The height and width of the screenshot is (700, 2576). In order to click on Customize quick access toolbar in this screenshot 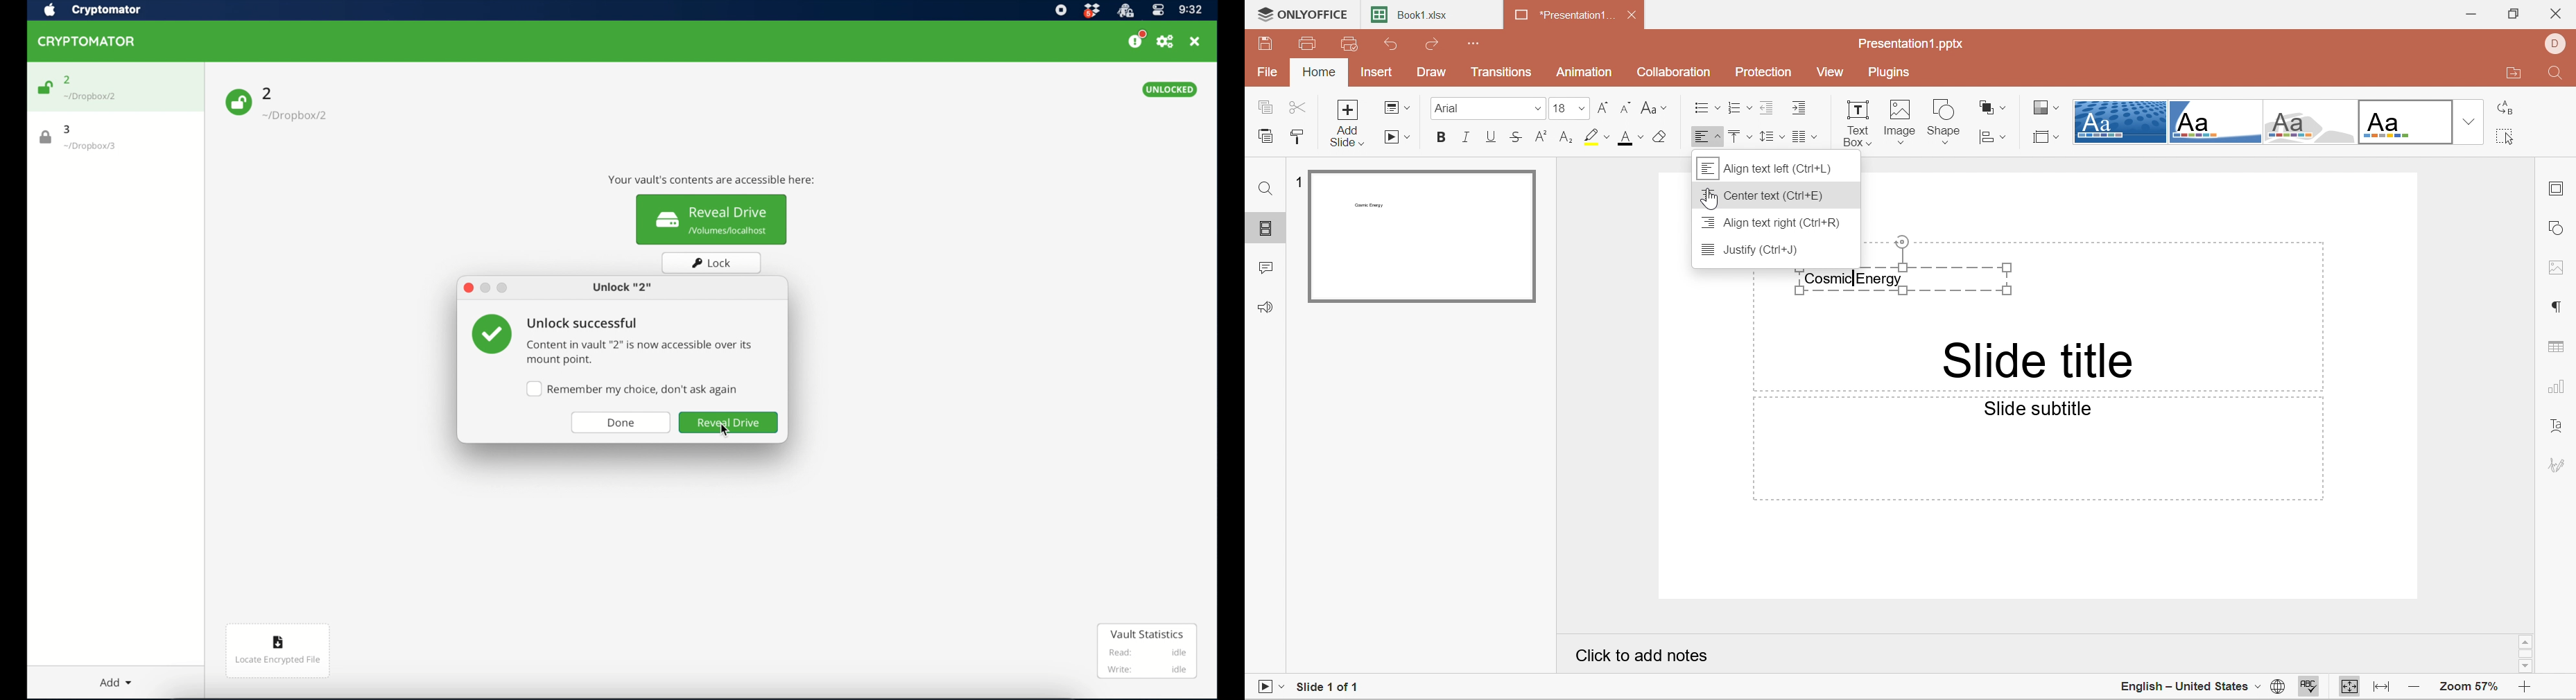, I will do `click(1476, 44)`.